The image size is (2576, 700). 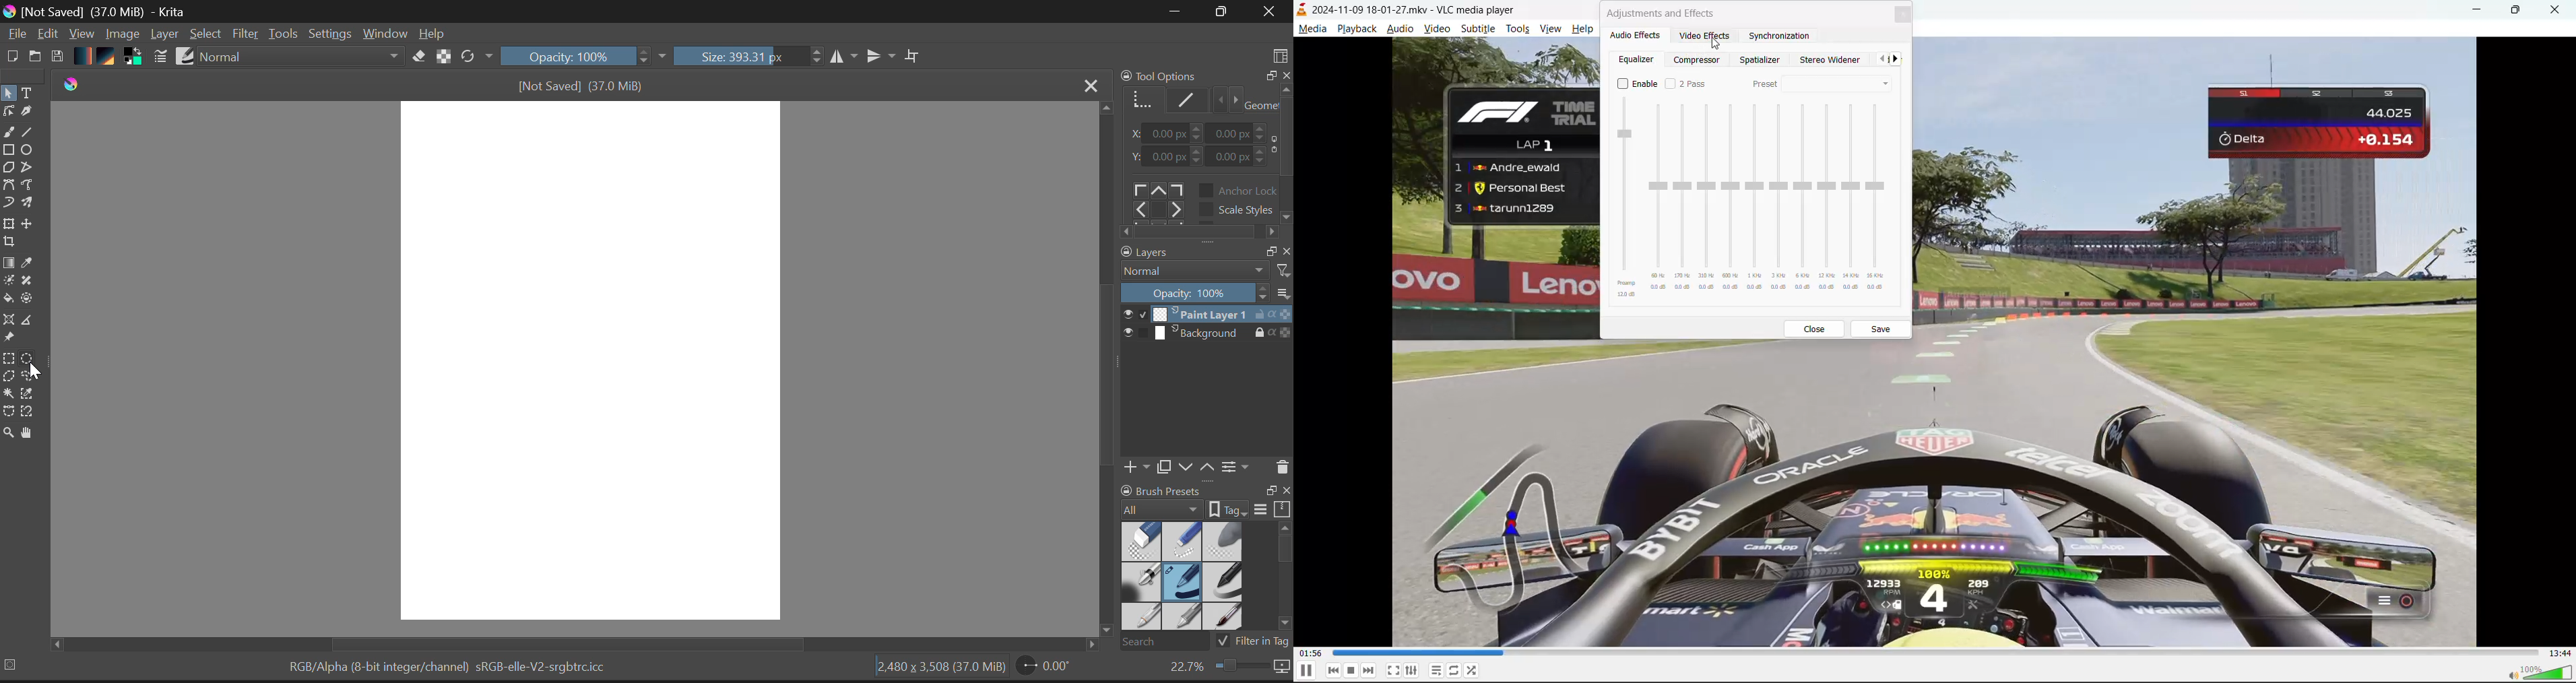 I want to click on Image, so click(x=123, y=33).